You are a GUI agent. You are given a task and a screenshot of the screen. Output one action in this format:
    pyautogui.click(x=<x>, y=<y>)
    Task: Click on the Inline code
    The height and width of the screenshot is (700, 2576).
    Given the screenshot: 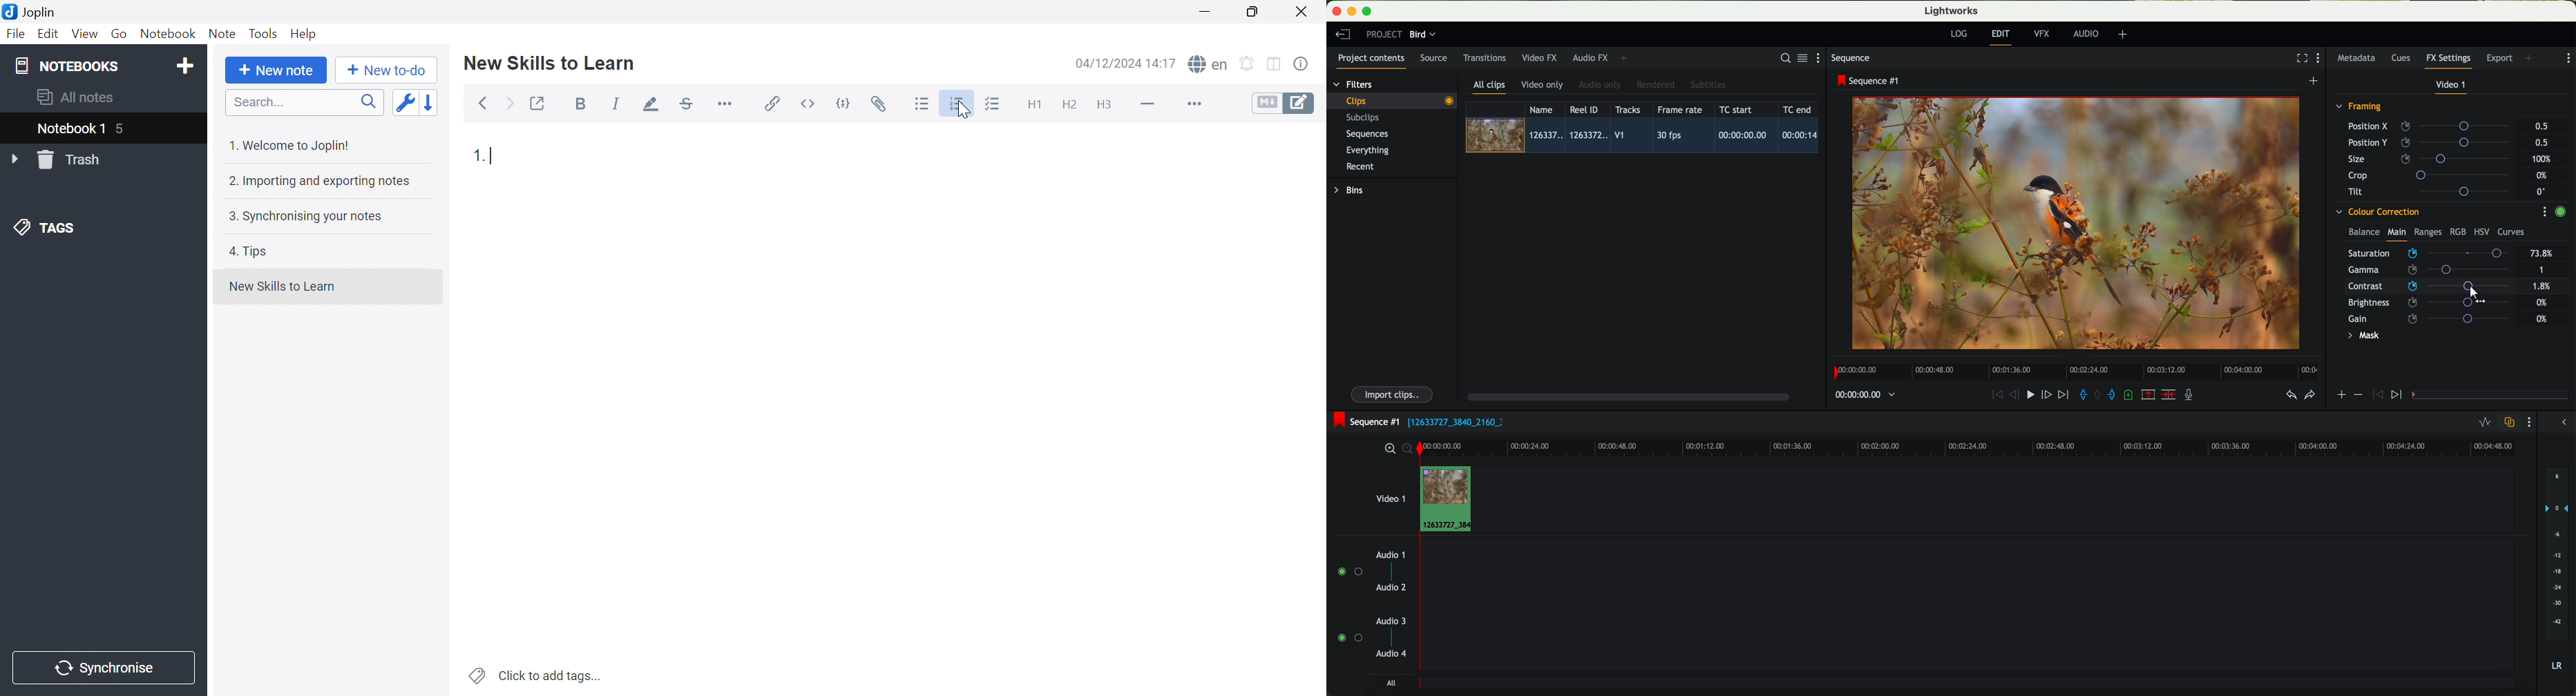 What is the action you would take?
    pyautogui.click(x=810, y=104)
    